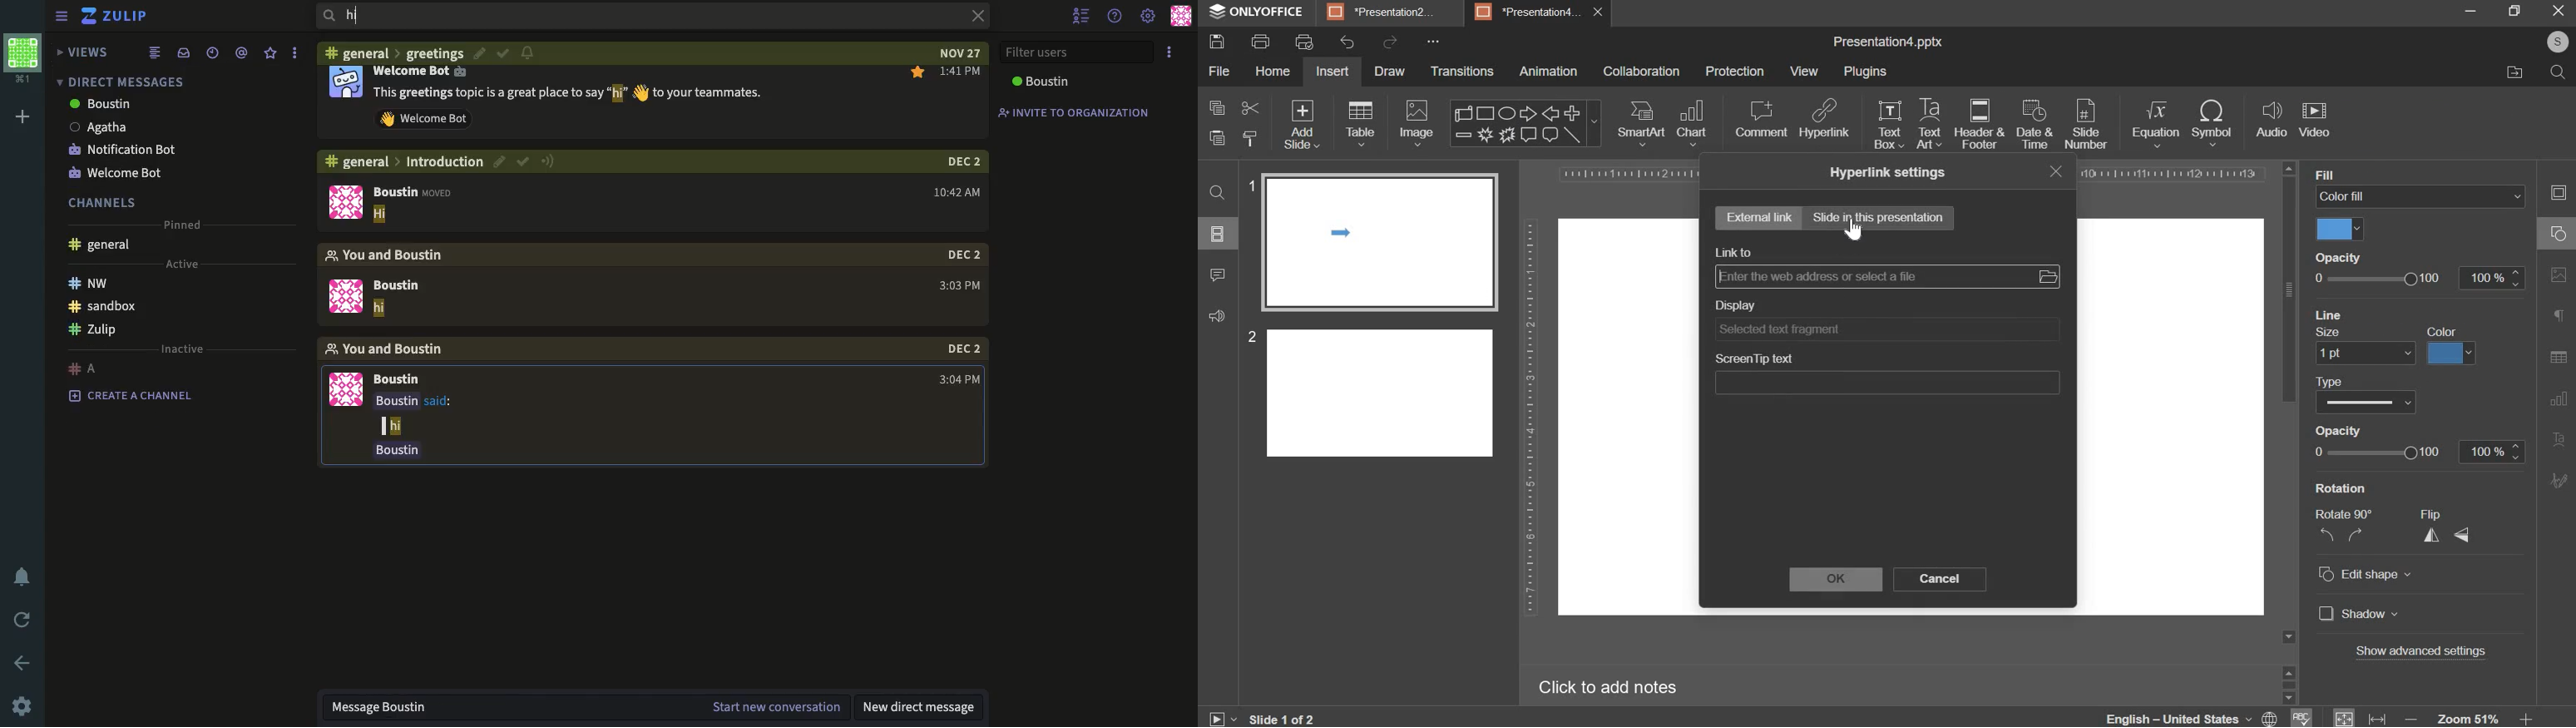  Describe the element at coordinates (1217, 319) in the screenshot. I see `sound` at that location.